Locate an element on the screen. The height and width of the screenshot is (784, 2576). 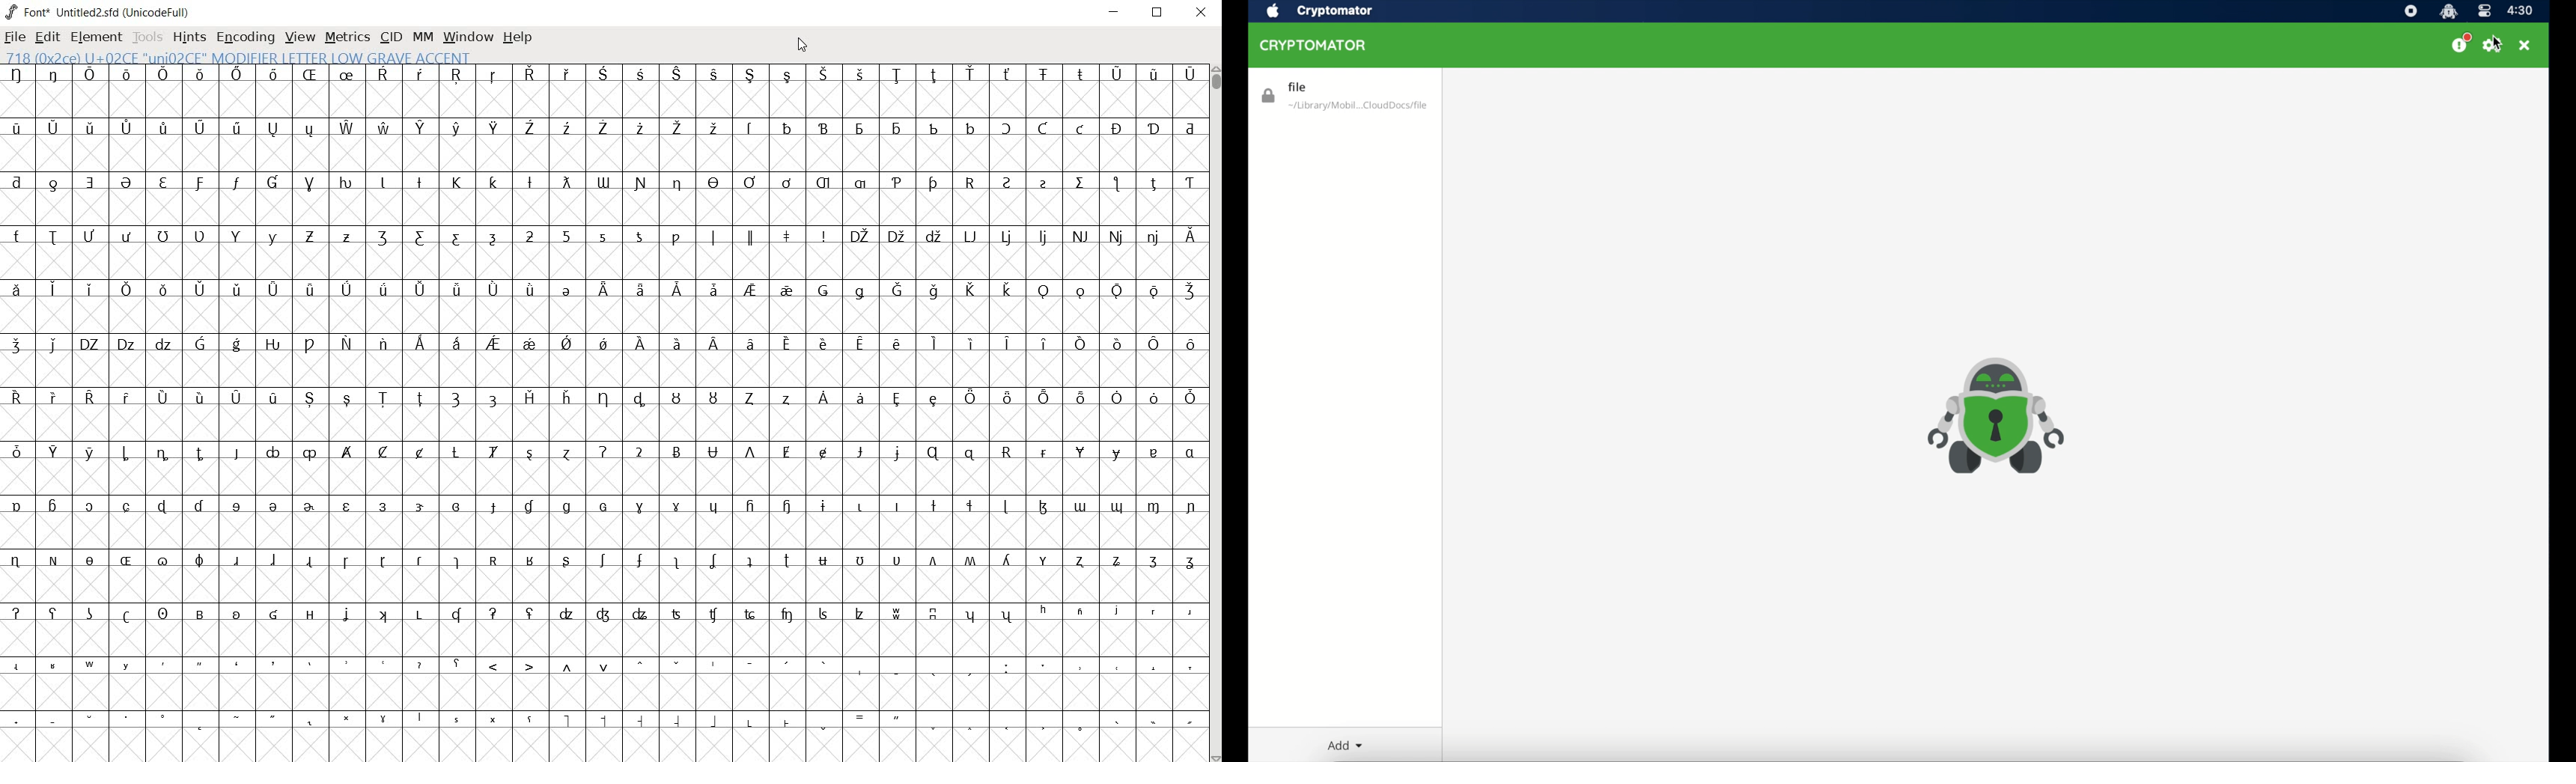
glyph characters is located at coordinates (602, 412).